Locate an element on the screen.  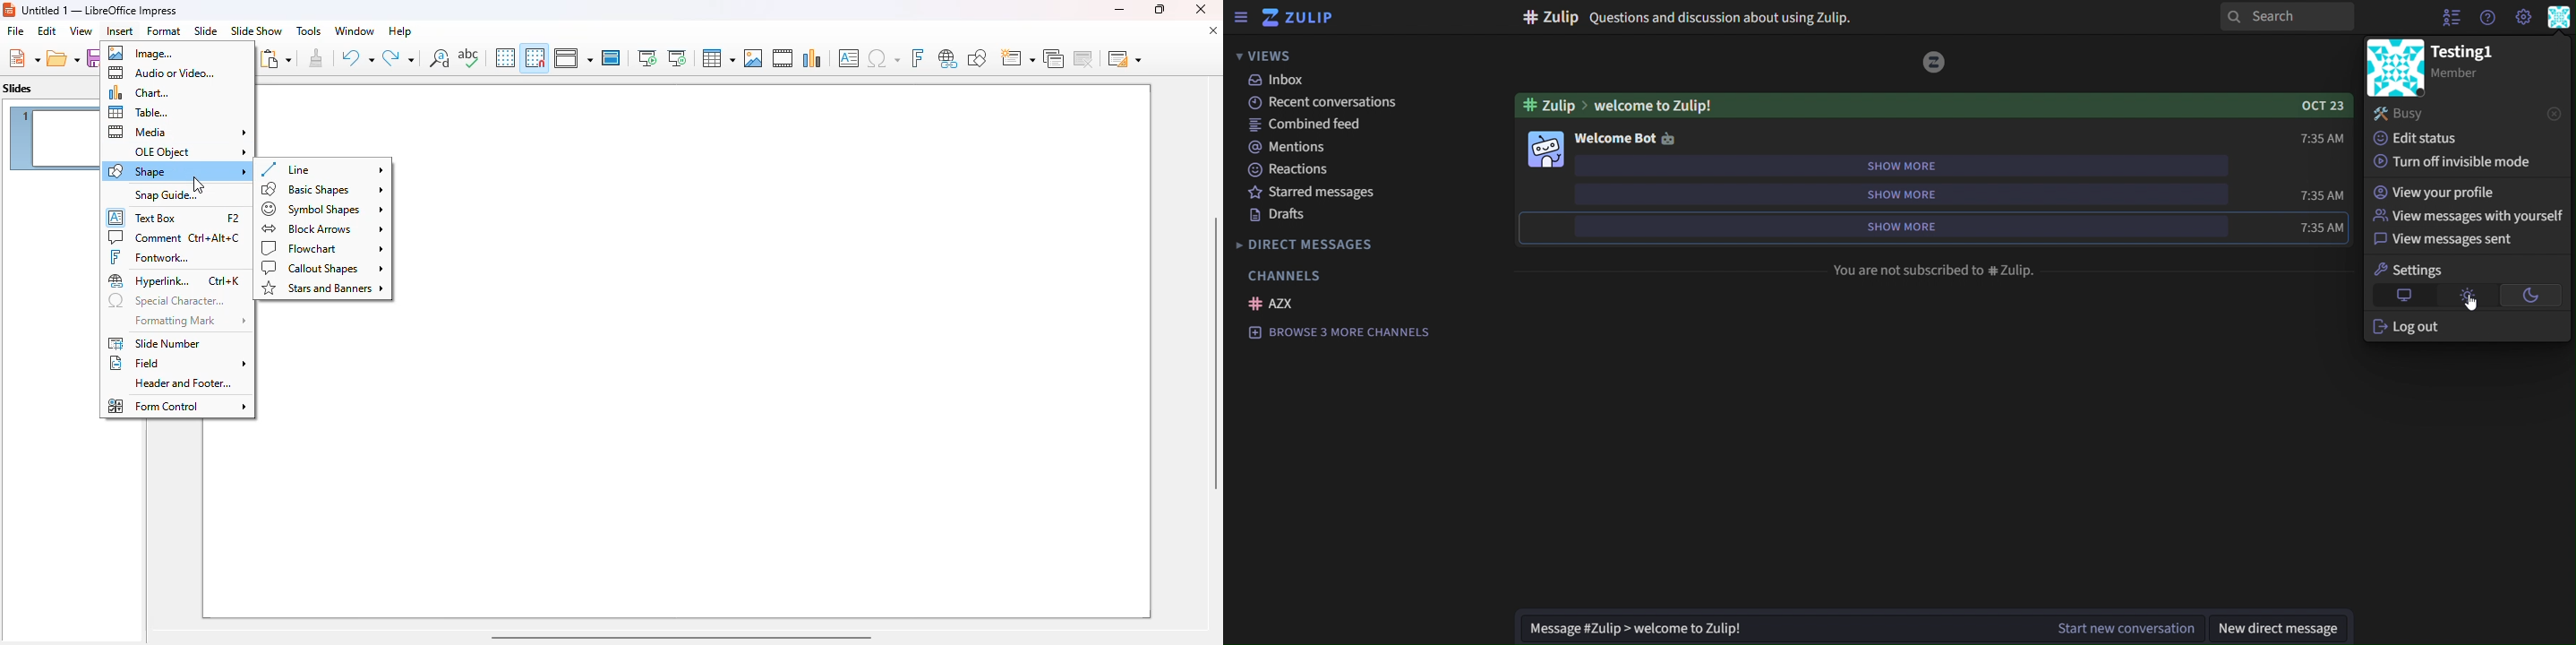
insert image is located at coordinates (753, 58).